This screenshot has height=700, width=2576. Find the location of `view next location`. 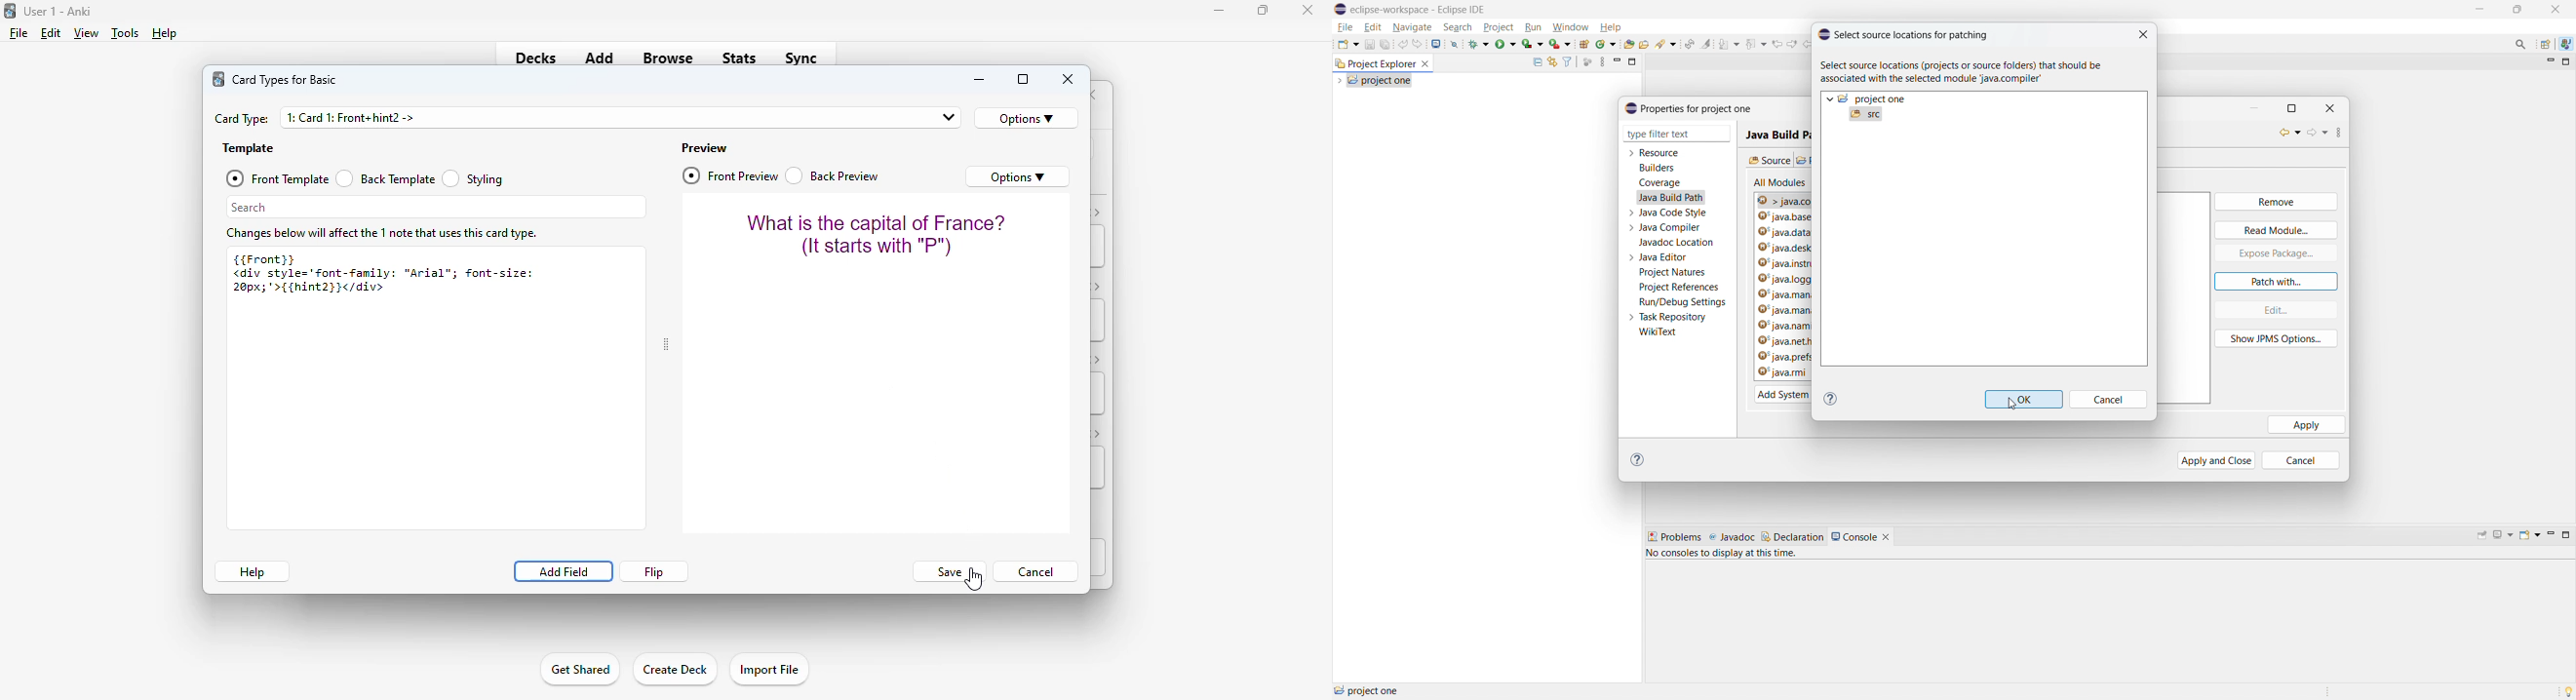

view next location is located at coordinates (1792, 42).